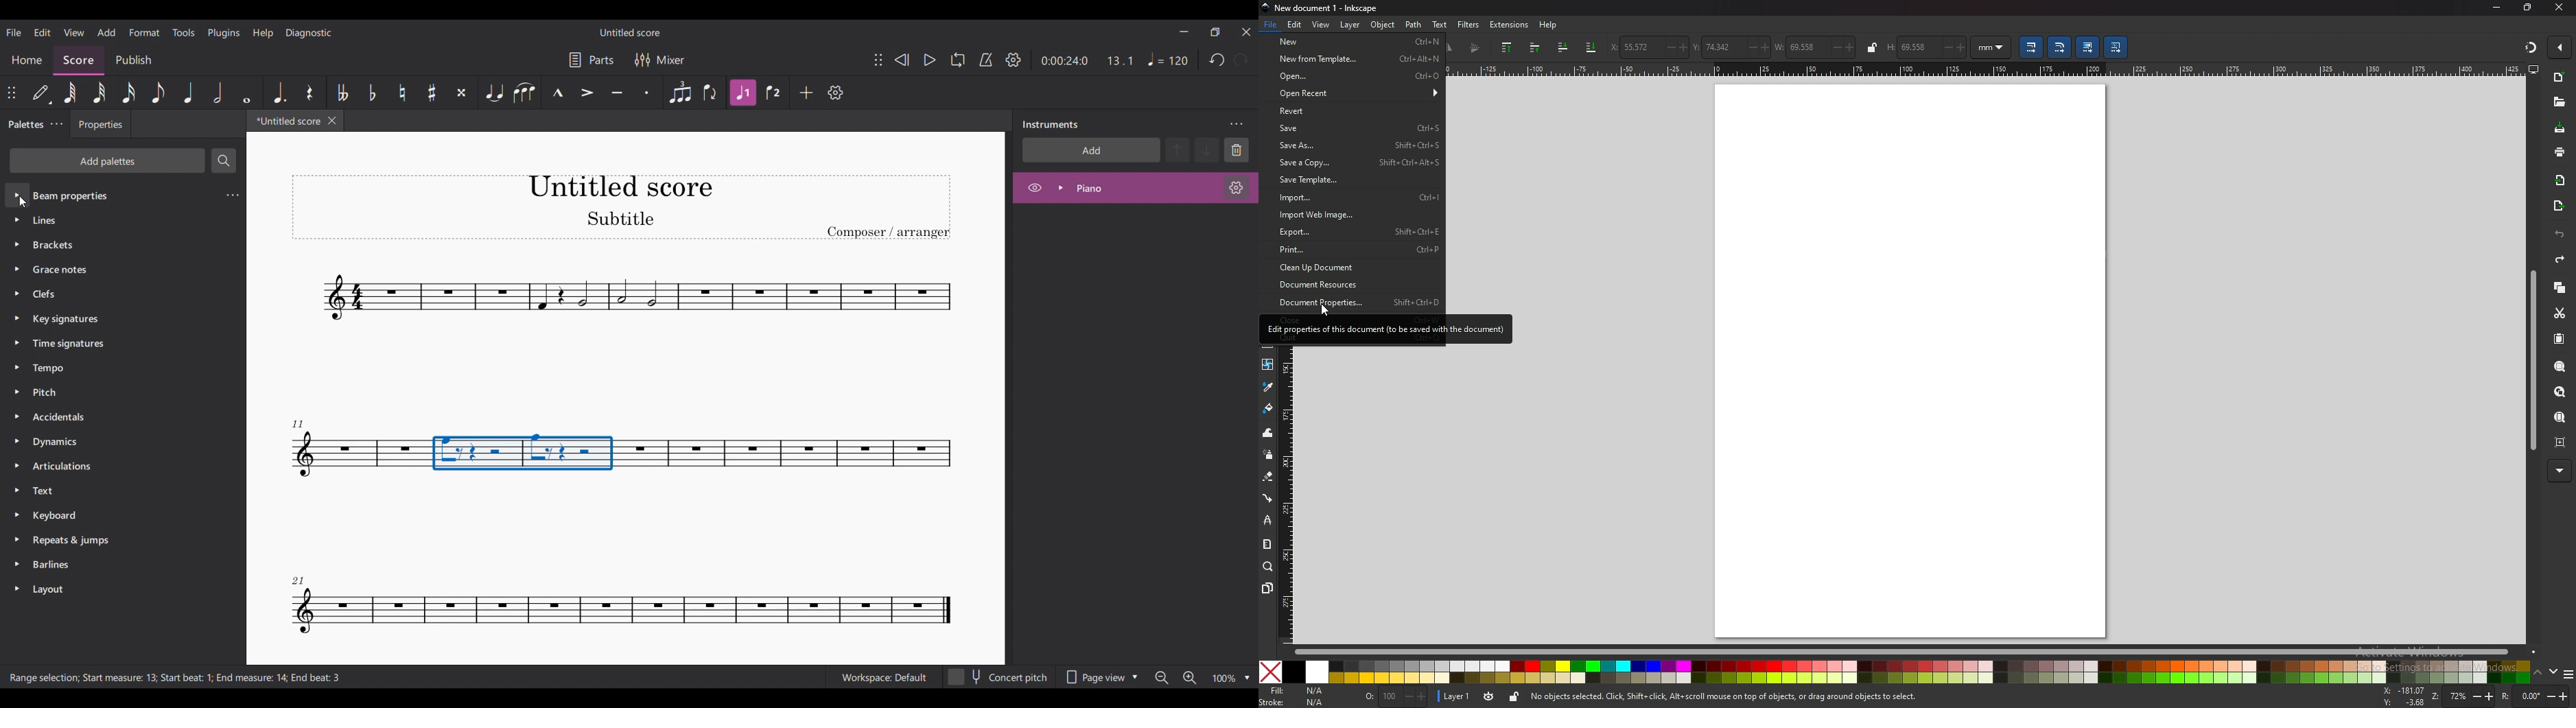 This screenshot has height=728, width=2576. I want to click on snapping, so click(2529, 47).